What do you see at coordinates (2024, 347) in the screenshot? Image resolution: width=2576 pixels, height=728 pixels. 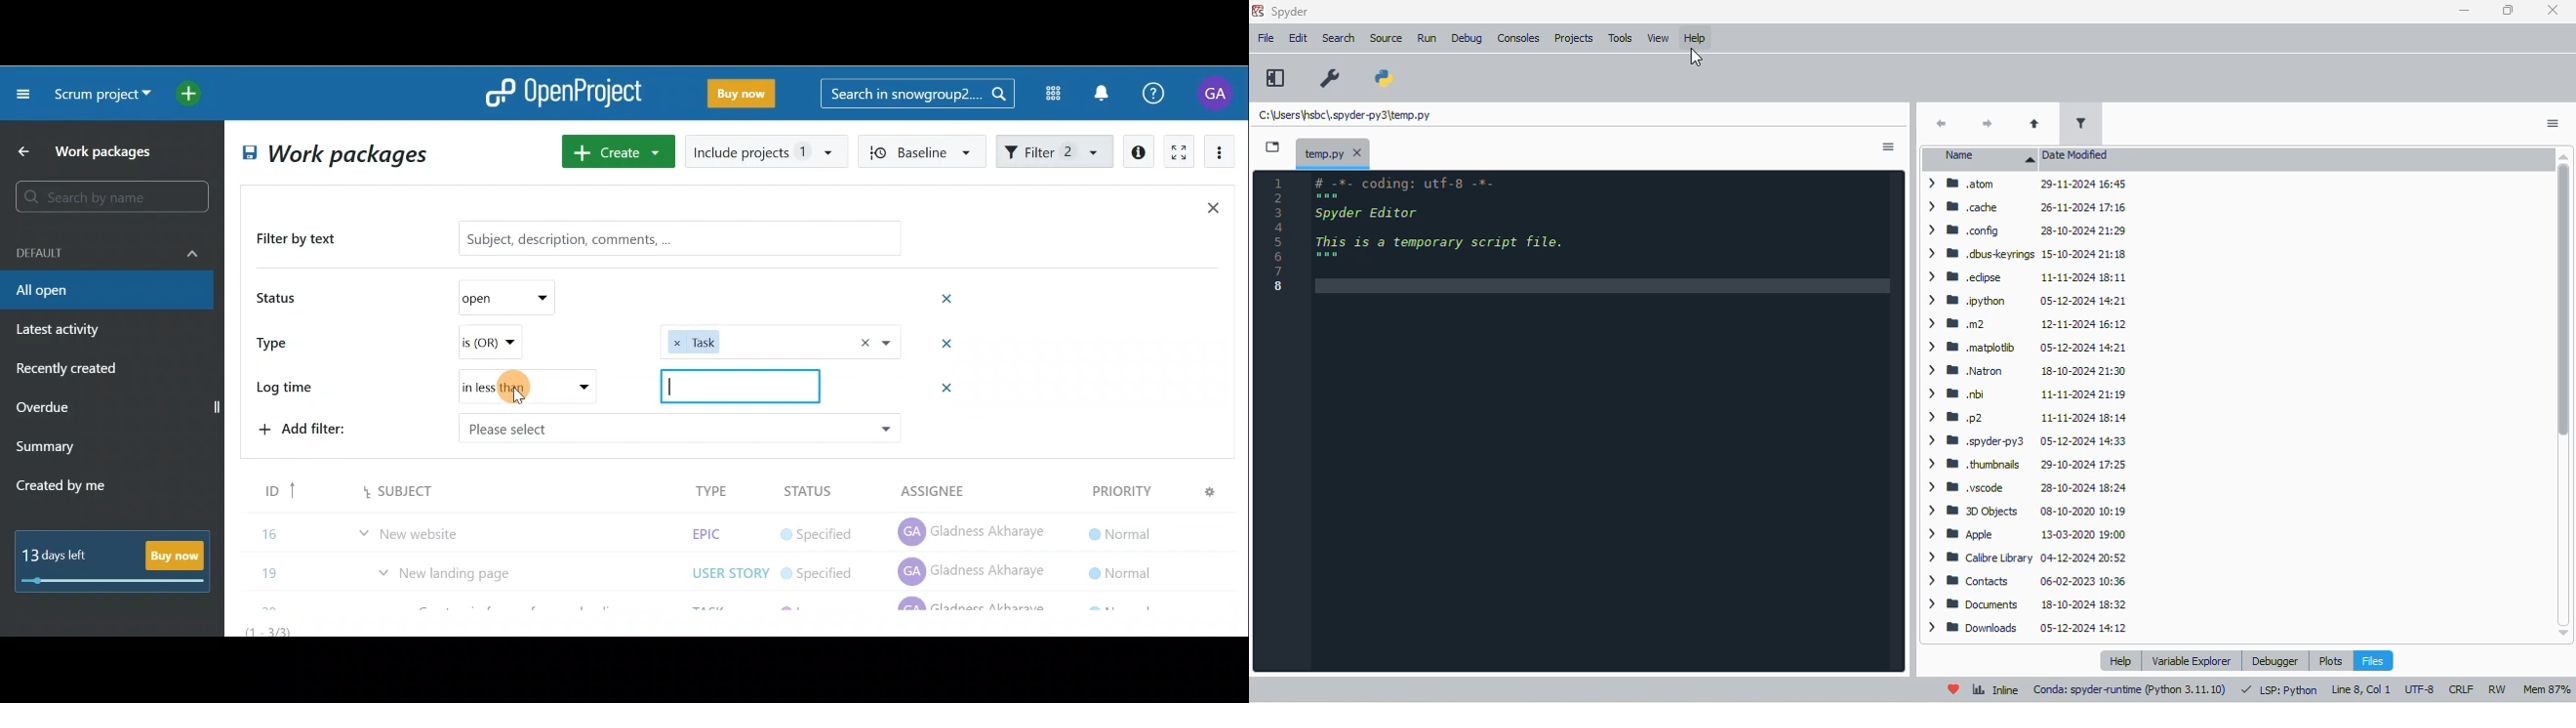 I see `> BW matplotib 05-12-2024 14:21` at bounding box center [2024, 347].